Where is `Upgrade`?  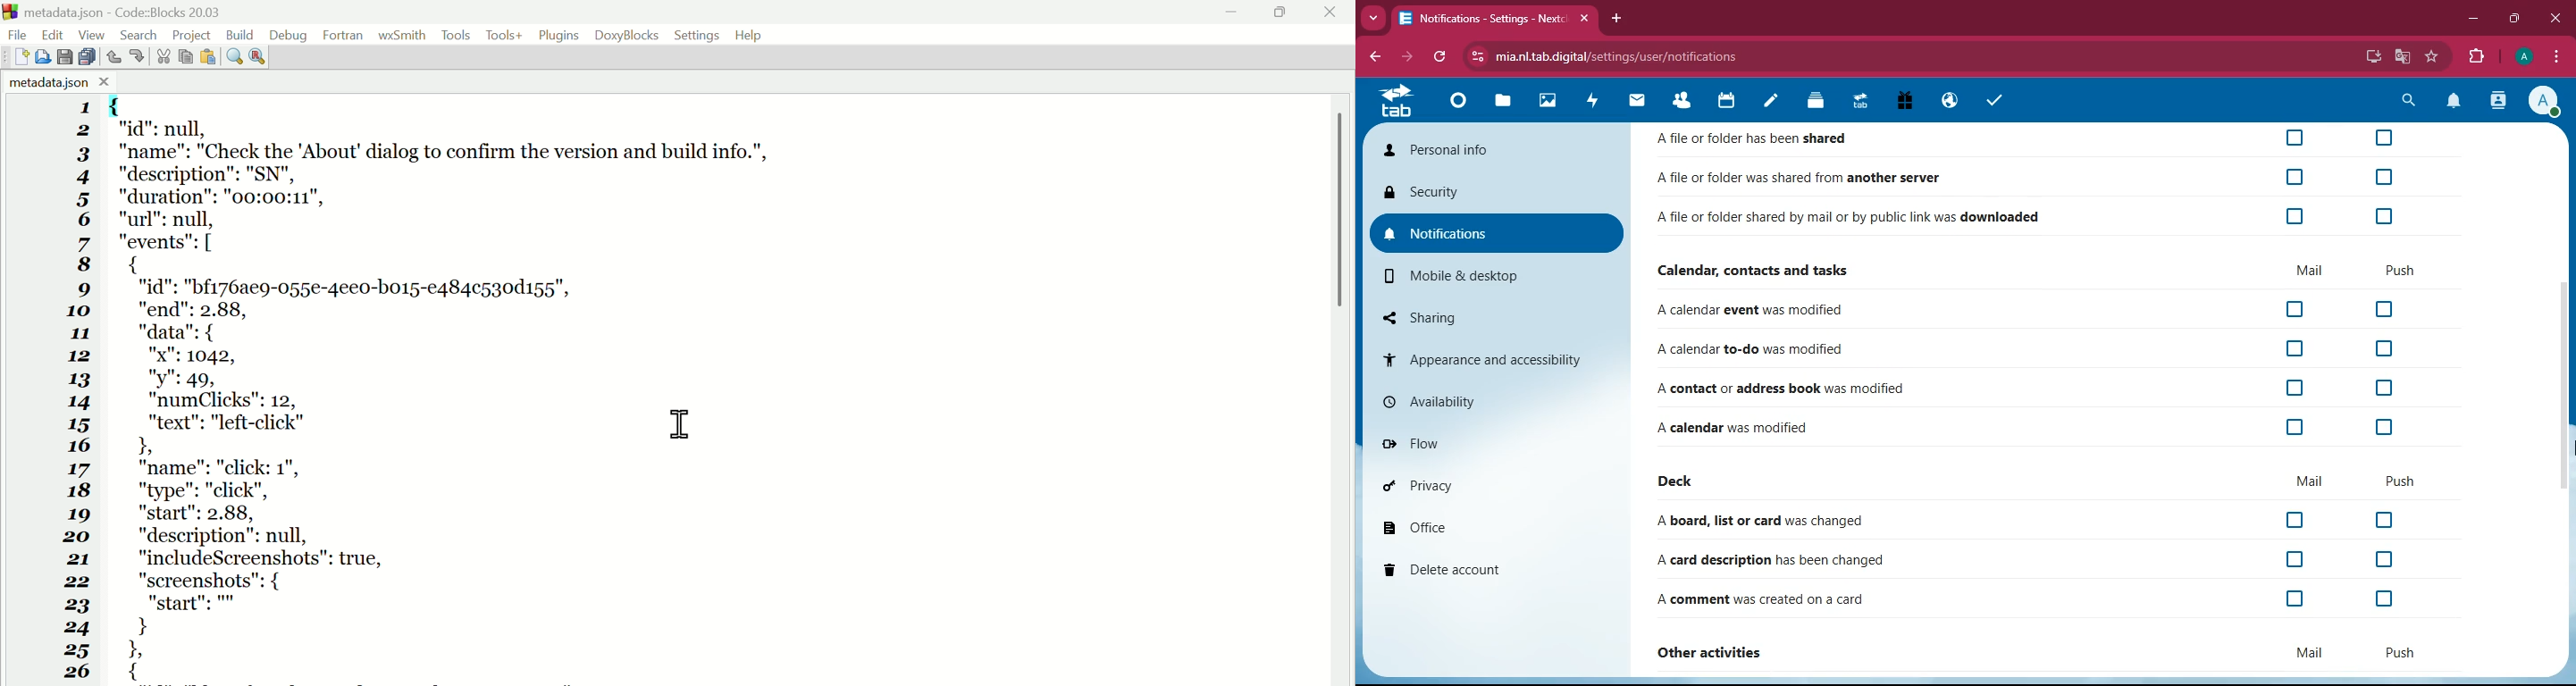
Upgrade is located at coordinates (1861, 103).